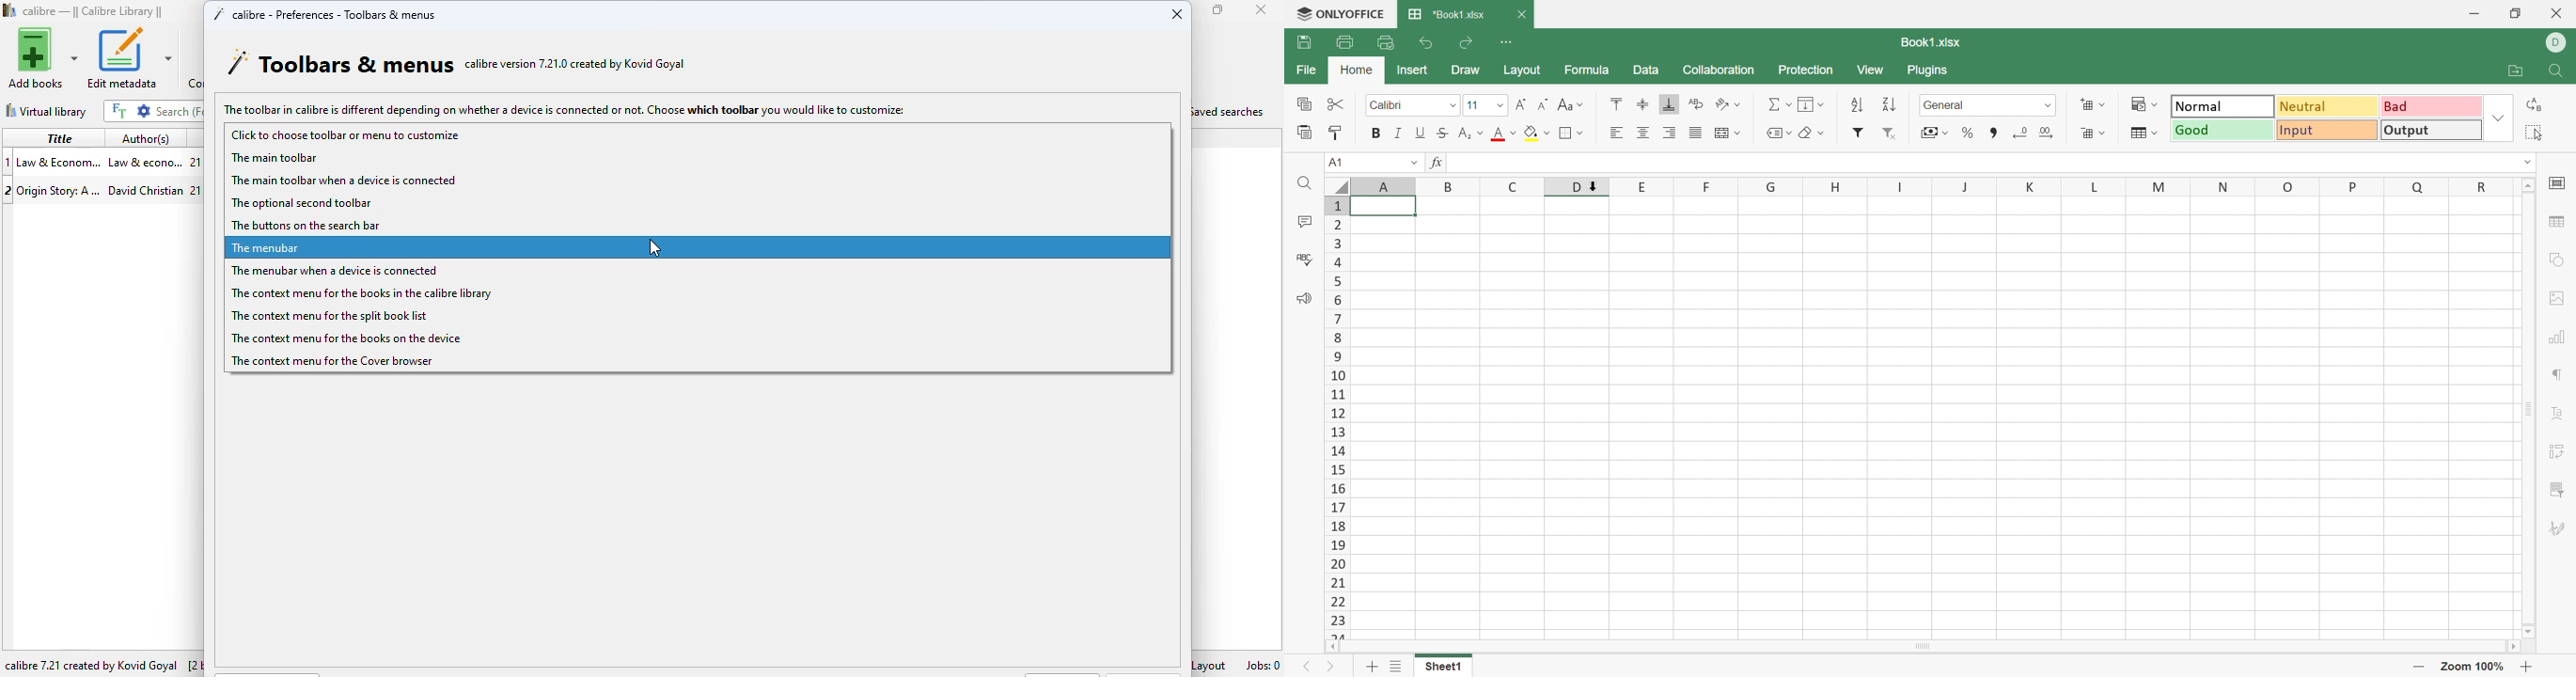 The width and height of the screenshot is (2576, 700). I want to click on Insert, so click(1413, 70).